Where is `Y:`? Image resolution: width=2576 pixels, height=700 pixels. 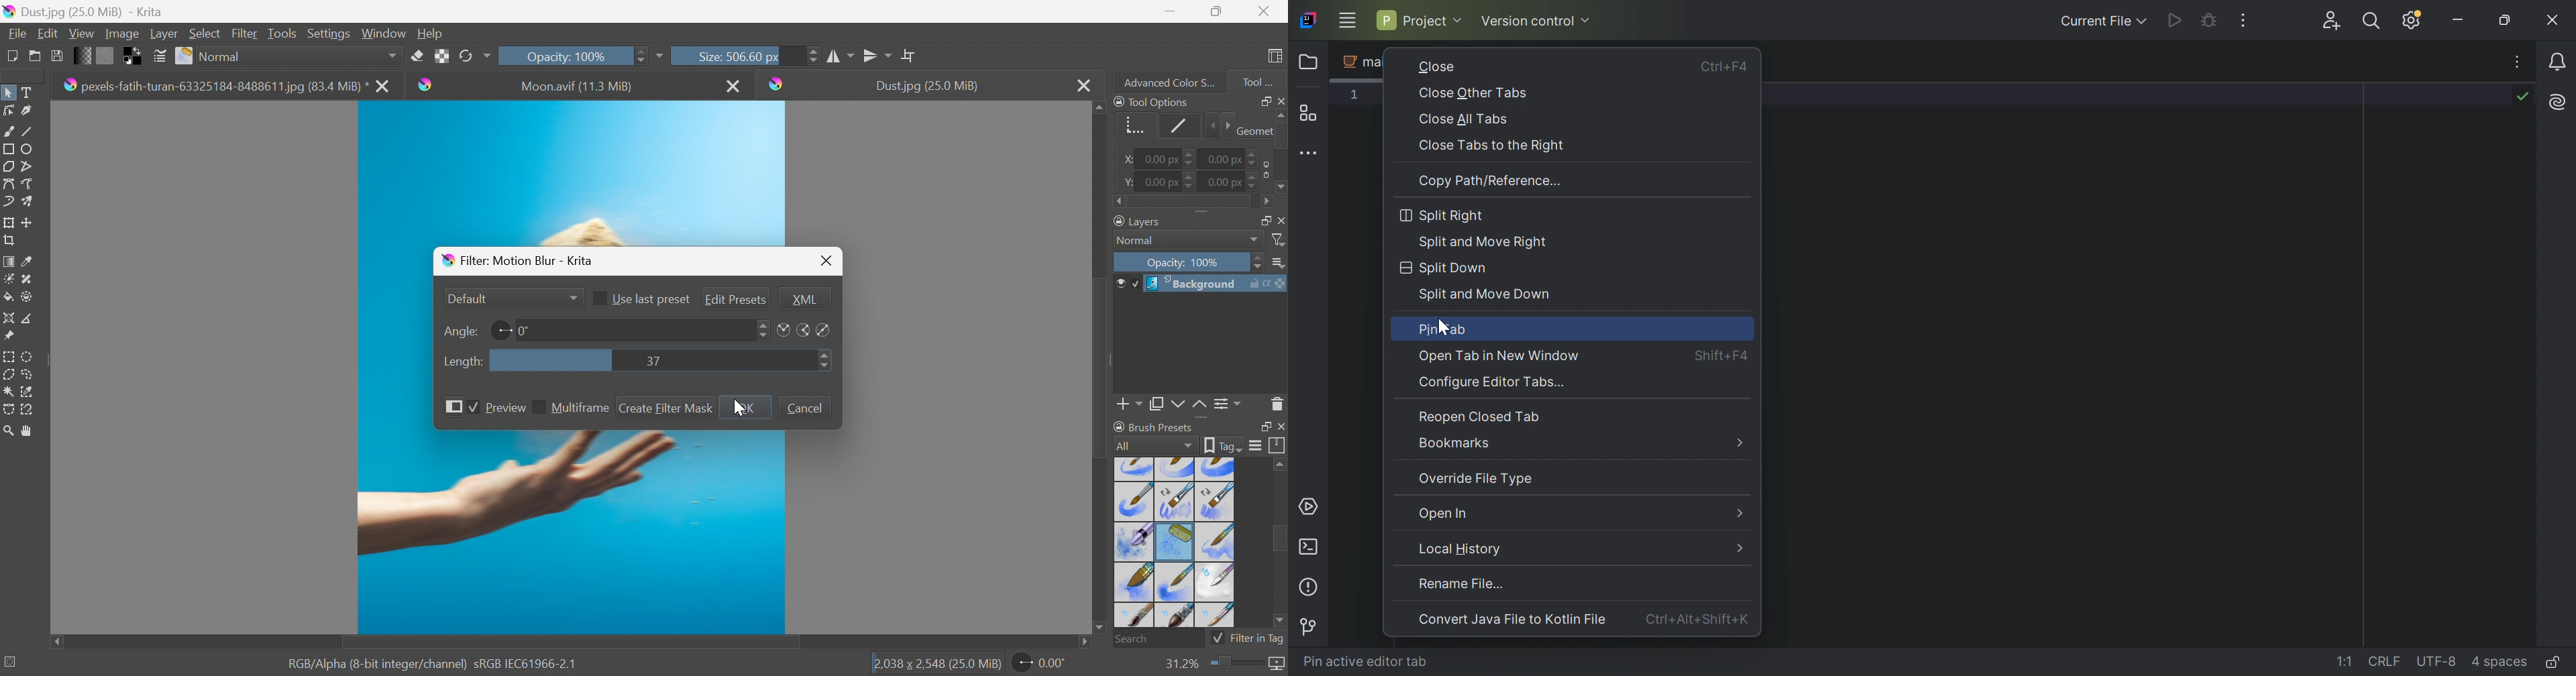
Y: is located at coordinates (1126, 182).